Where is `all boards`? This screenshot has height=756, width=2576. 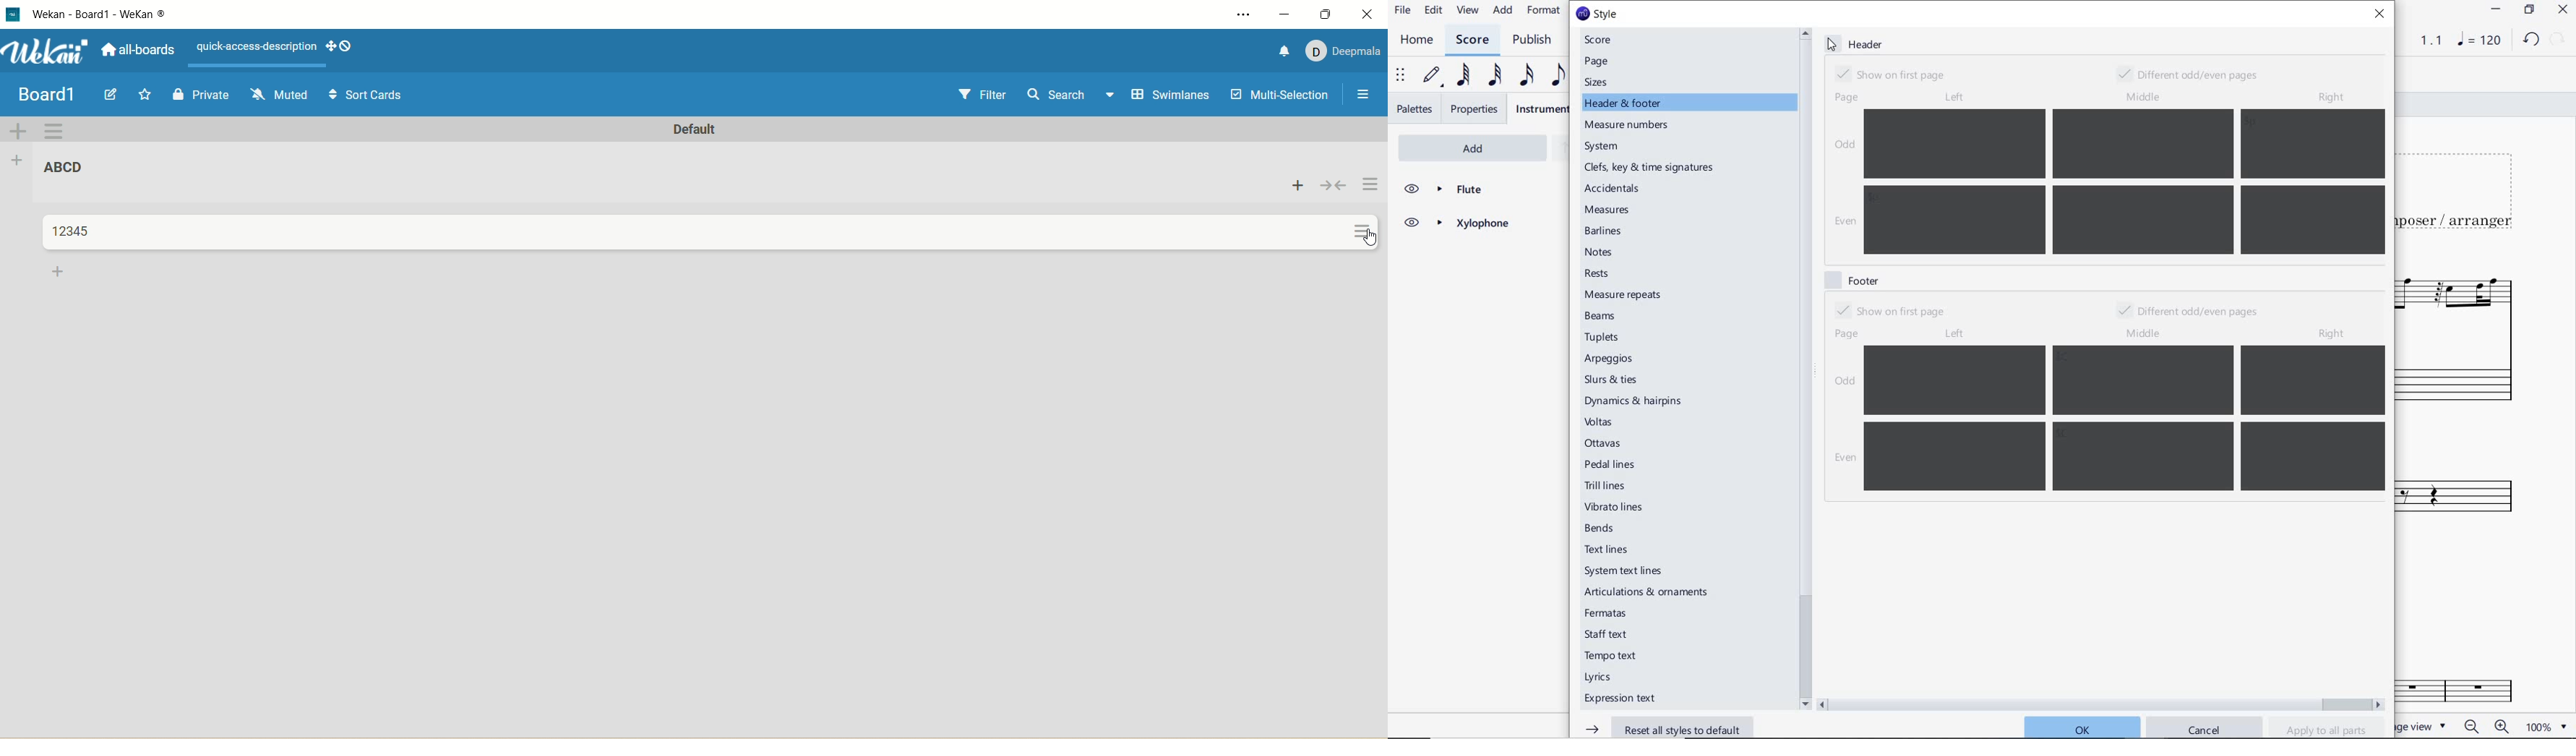
all boards is located at coordinates (137, 48).